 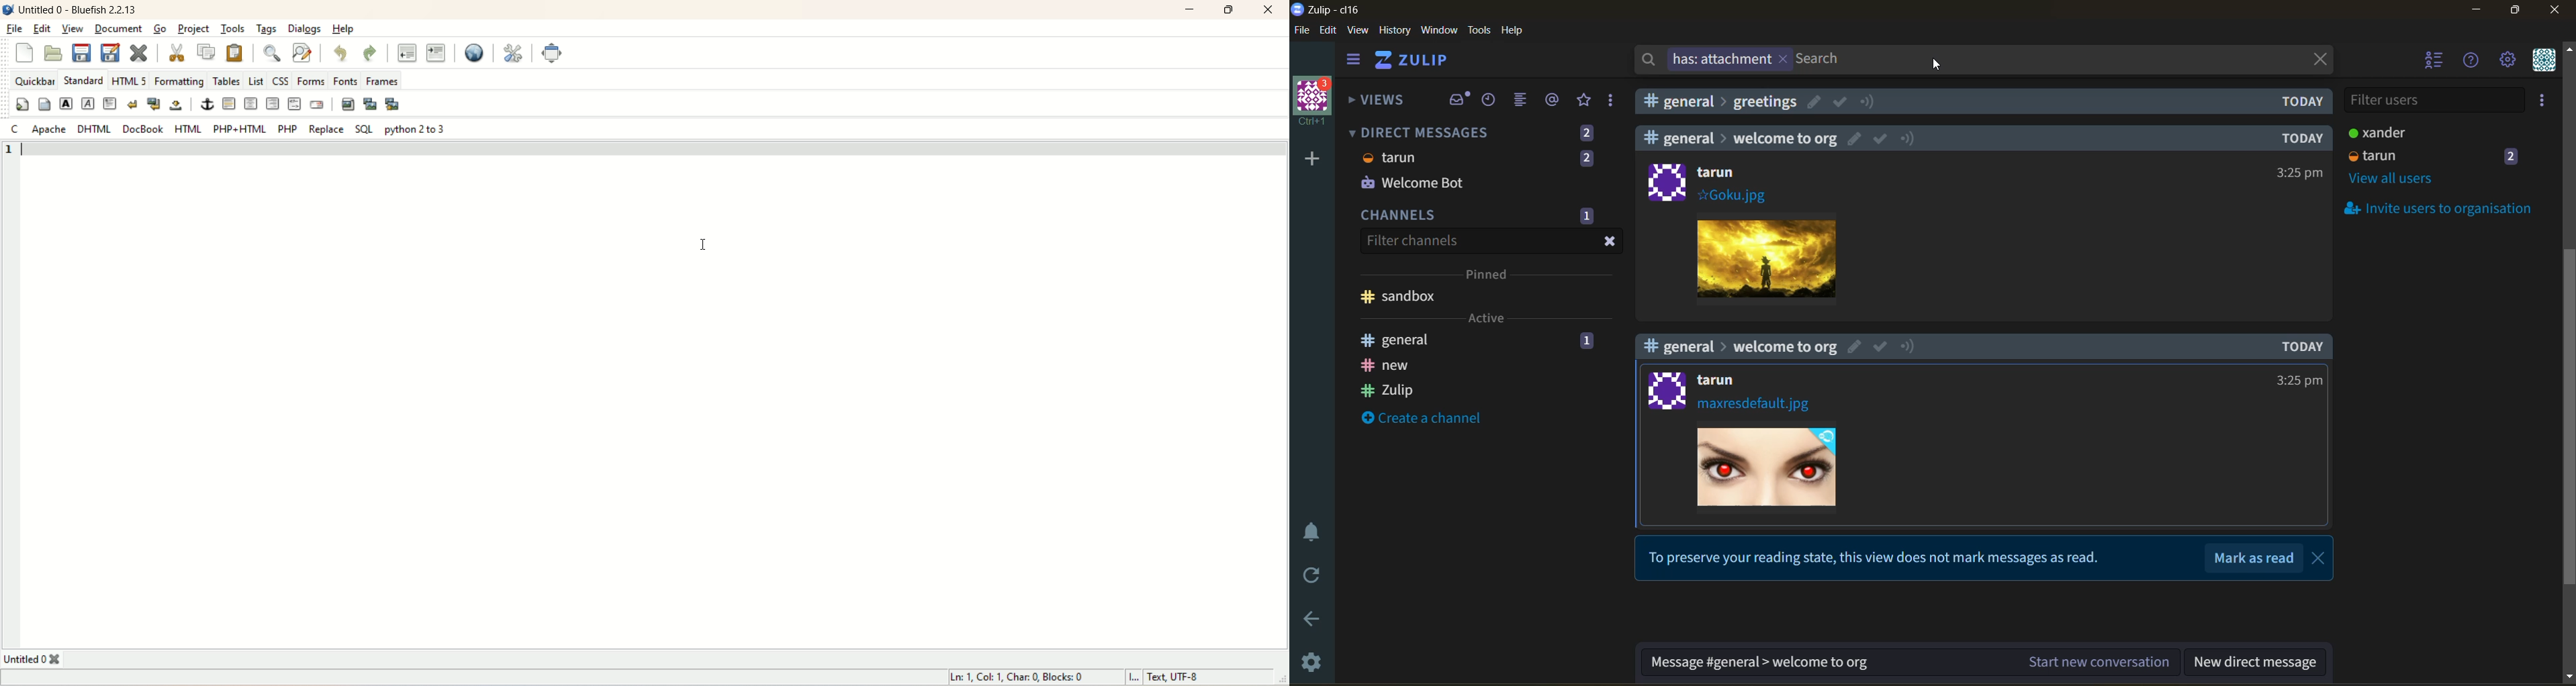 I want to click on # Zulip, so click(x=1389, y=389).